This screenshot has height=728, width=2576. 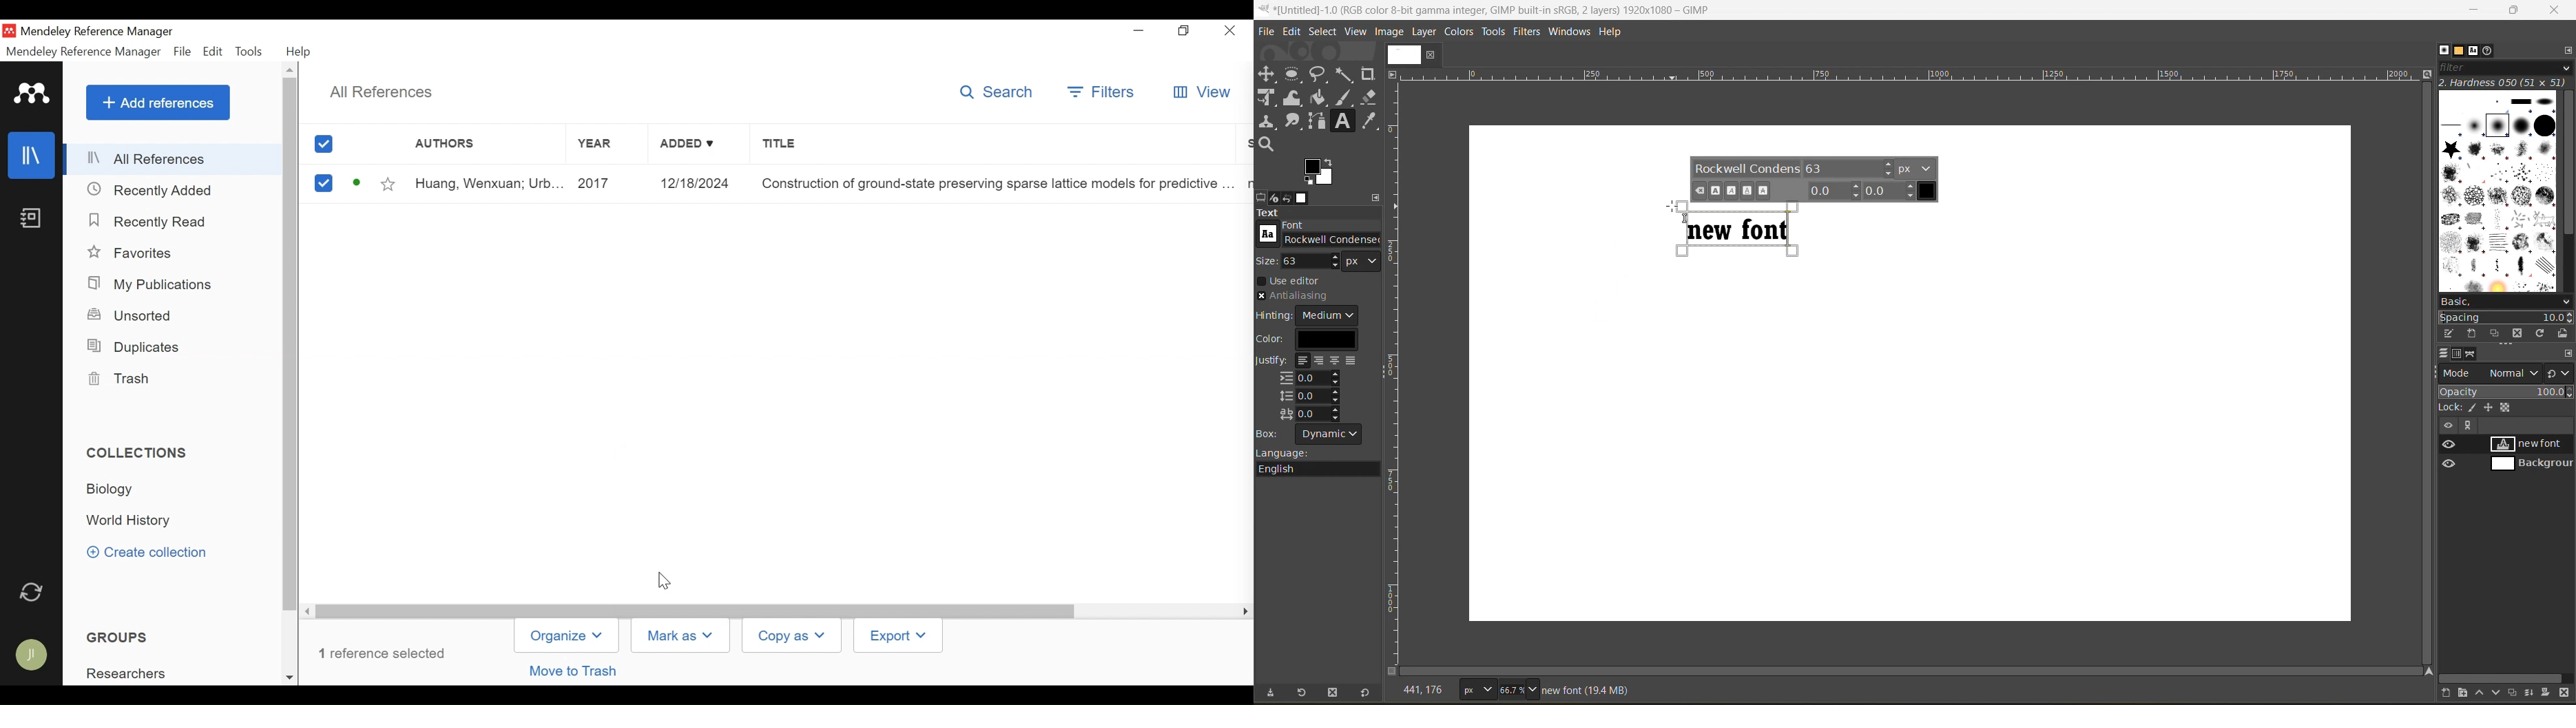 What do you see at coordinates (1322, 463) in the screenshot?
I see `language` at bounding box center [1322, 463].